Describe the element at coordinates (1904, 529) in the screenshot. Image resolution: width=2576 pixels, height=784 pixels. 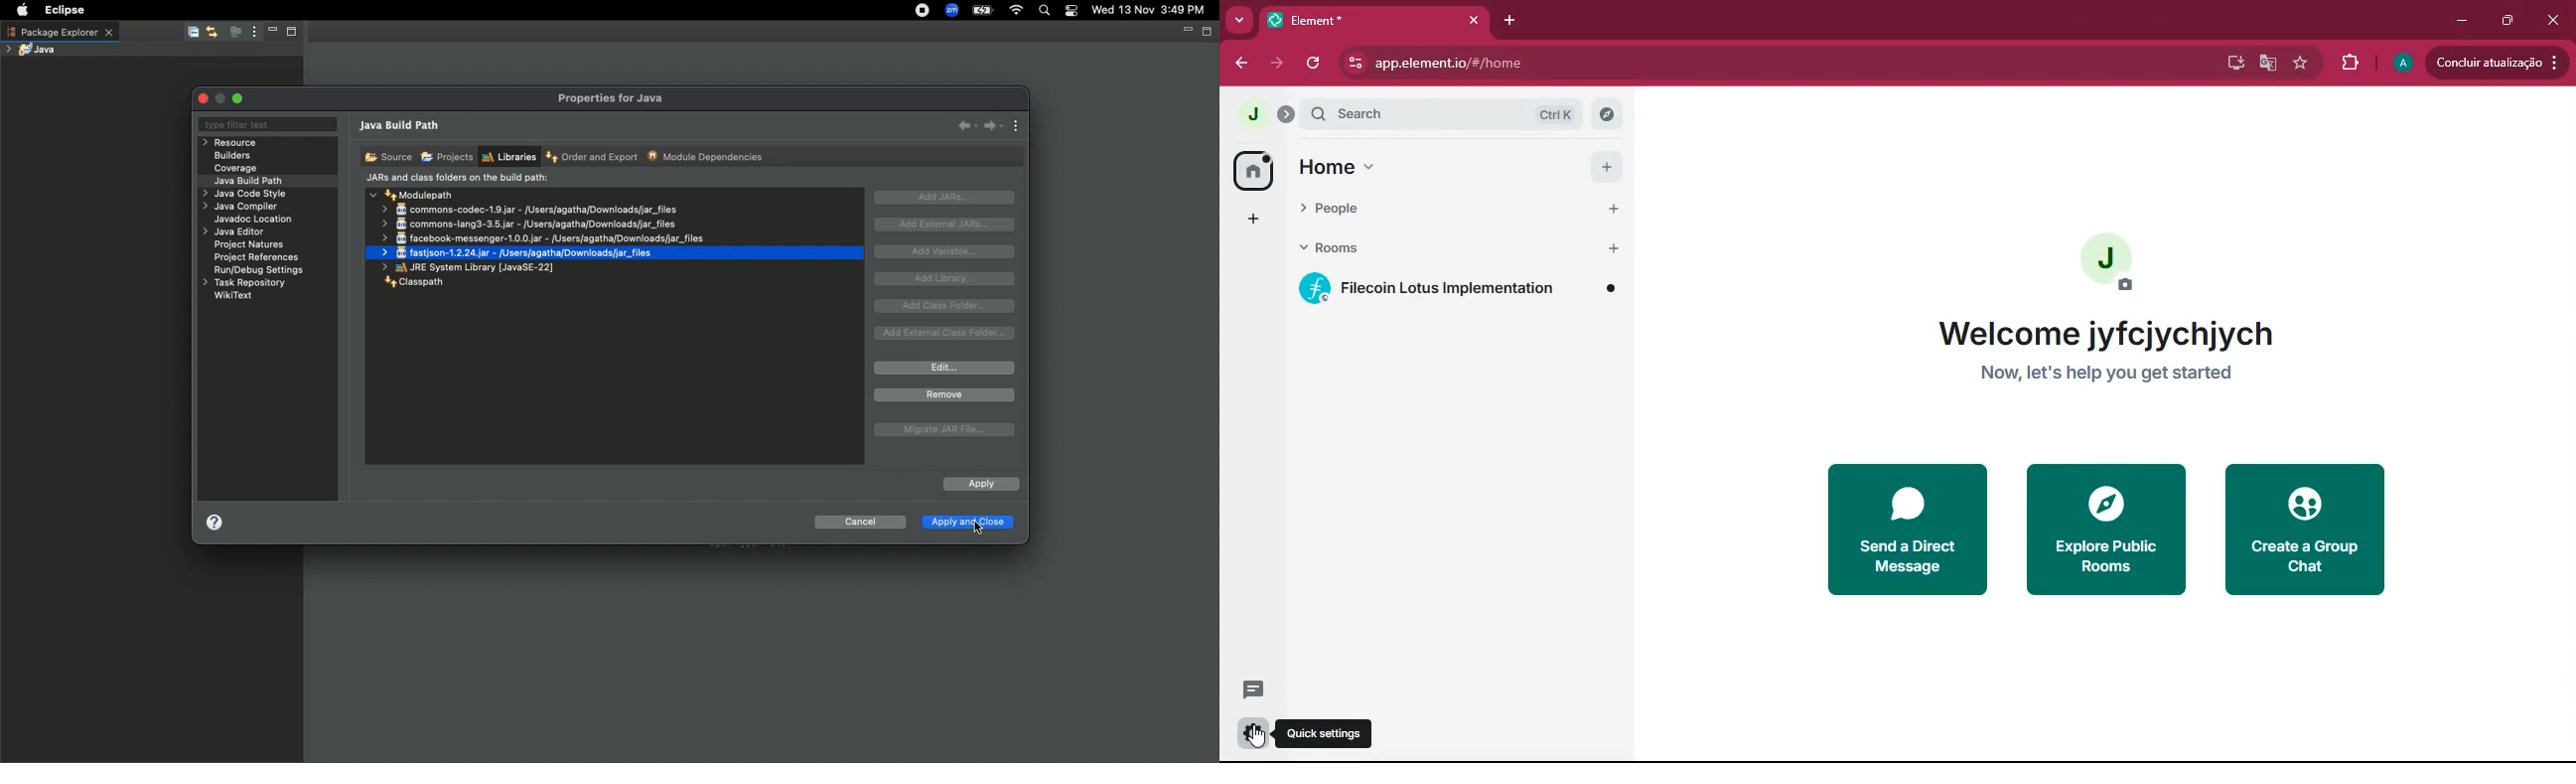
I see `send a direct message` at that location.